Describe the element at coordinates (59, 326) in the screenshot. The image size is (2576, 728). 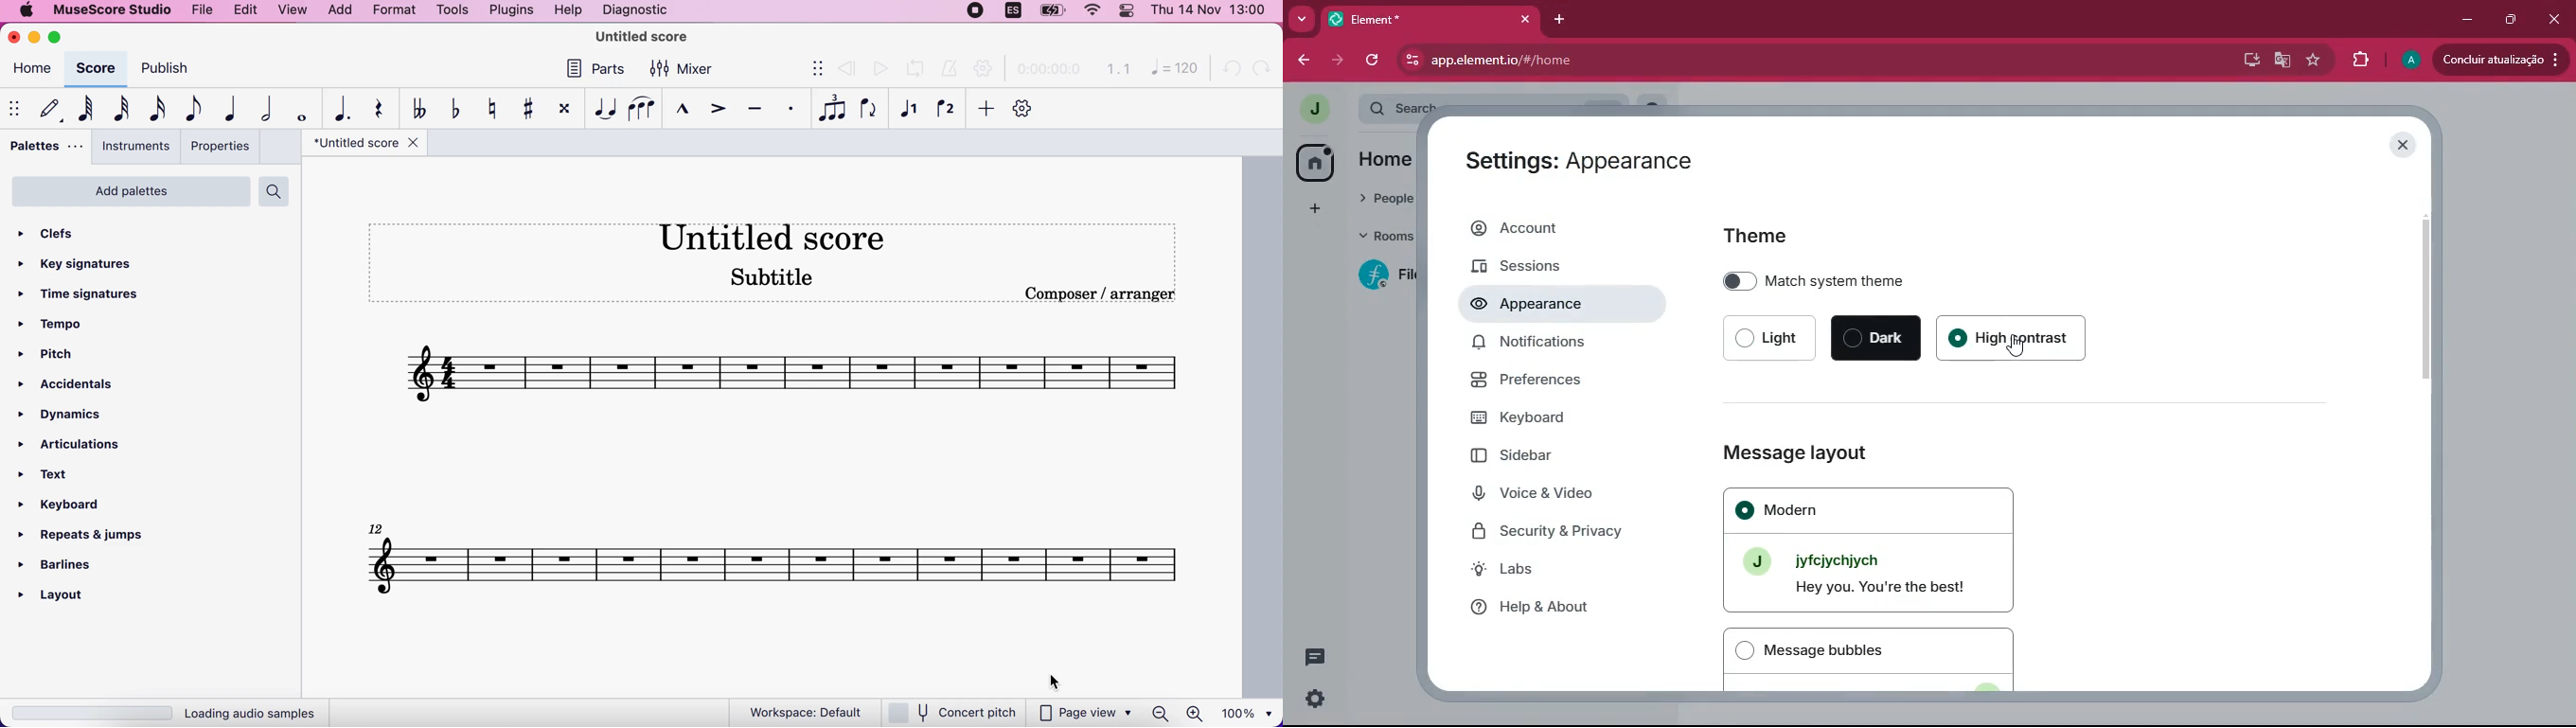
I see `tempo` at that location.